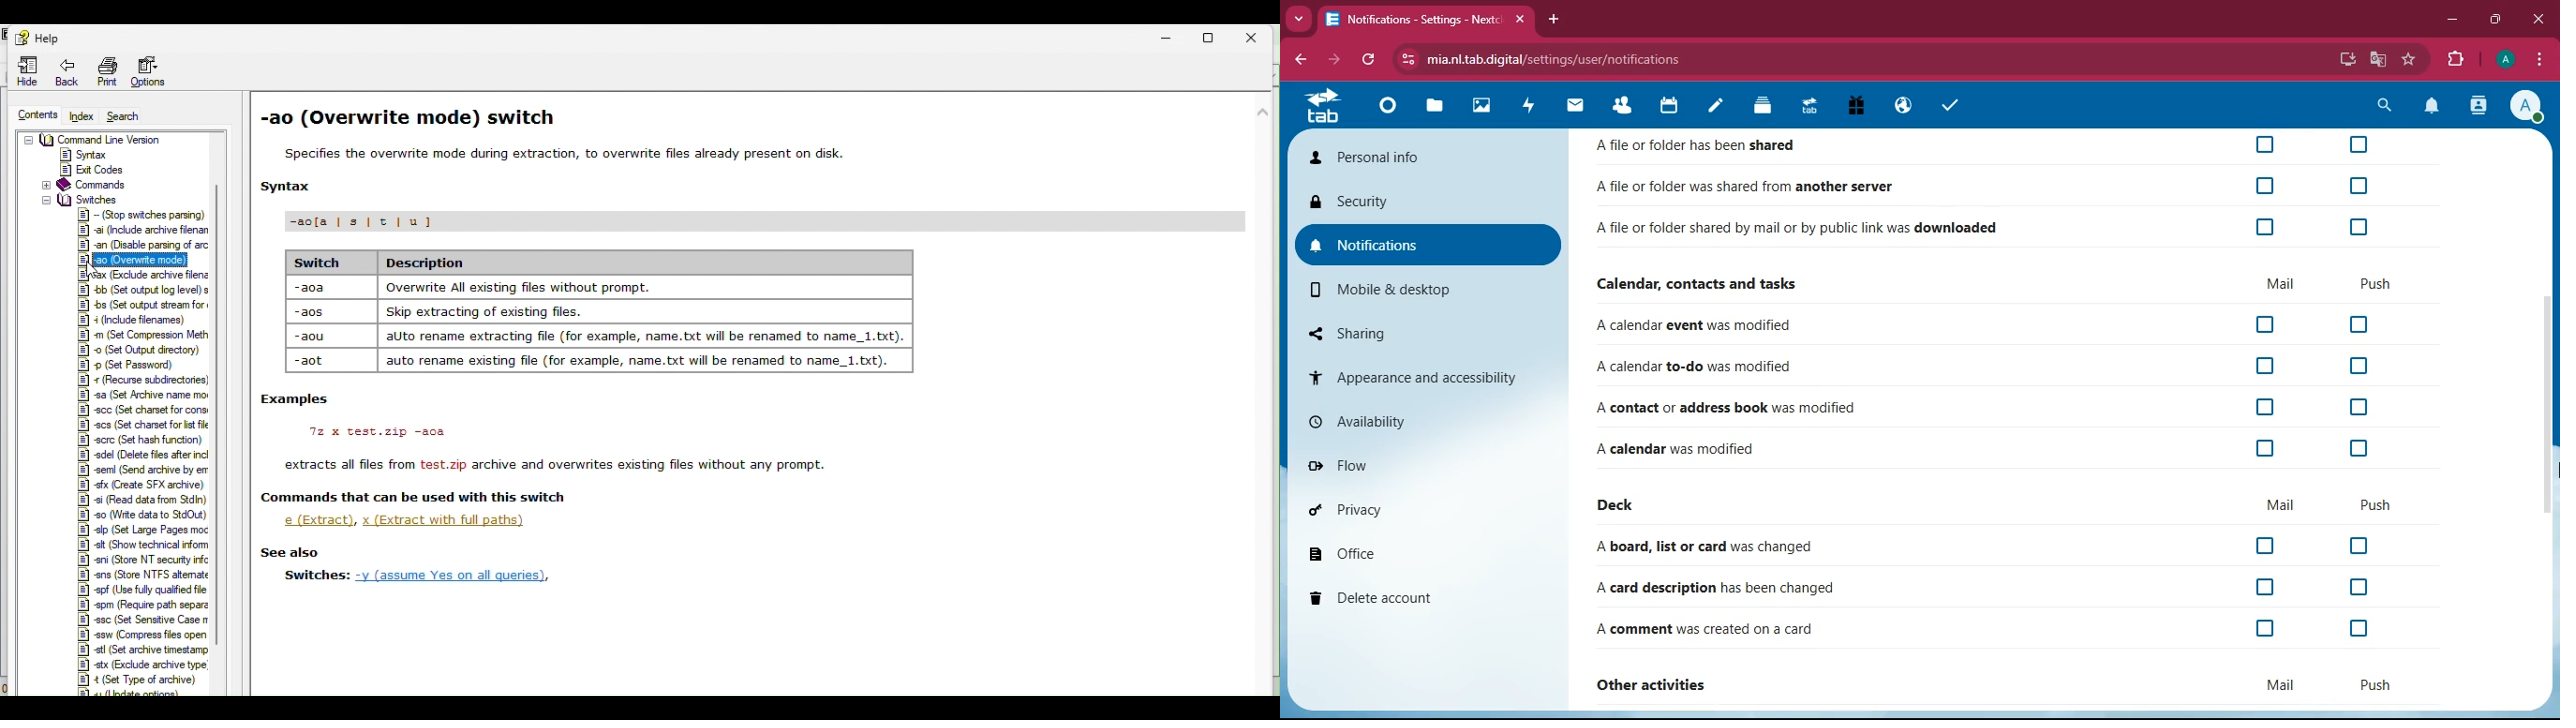 This screenshot has height=728, width=2576. I want to click on off, so click(2359, 406).